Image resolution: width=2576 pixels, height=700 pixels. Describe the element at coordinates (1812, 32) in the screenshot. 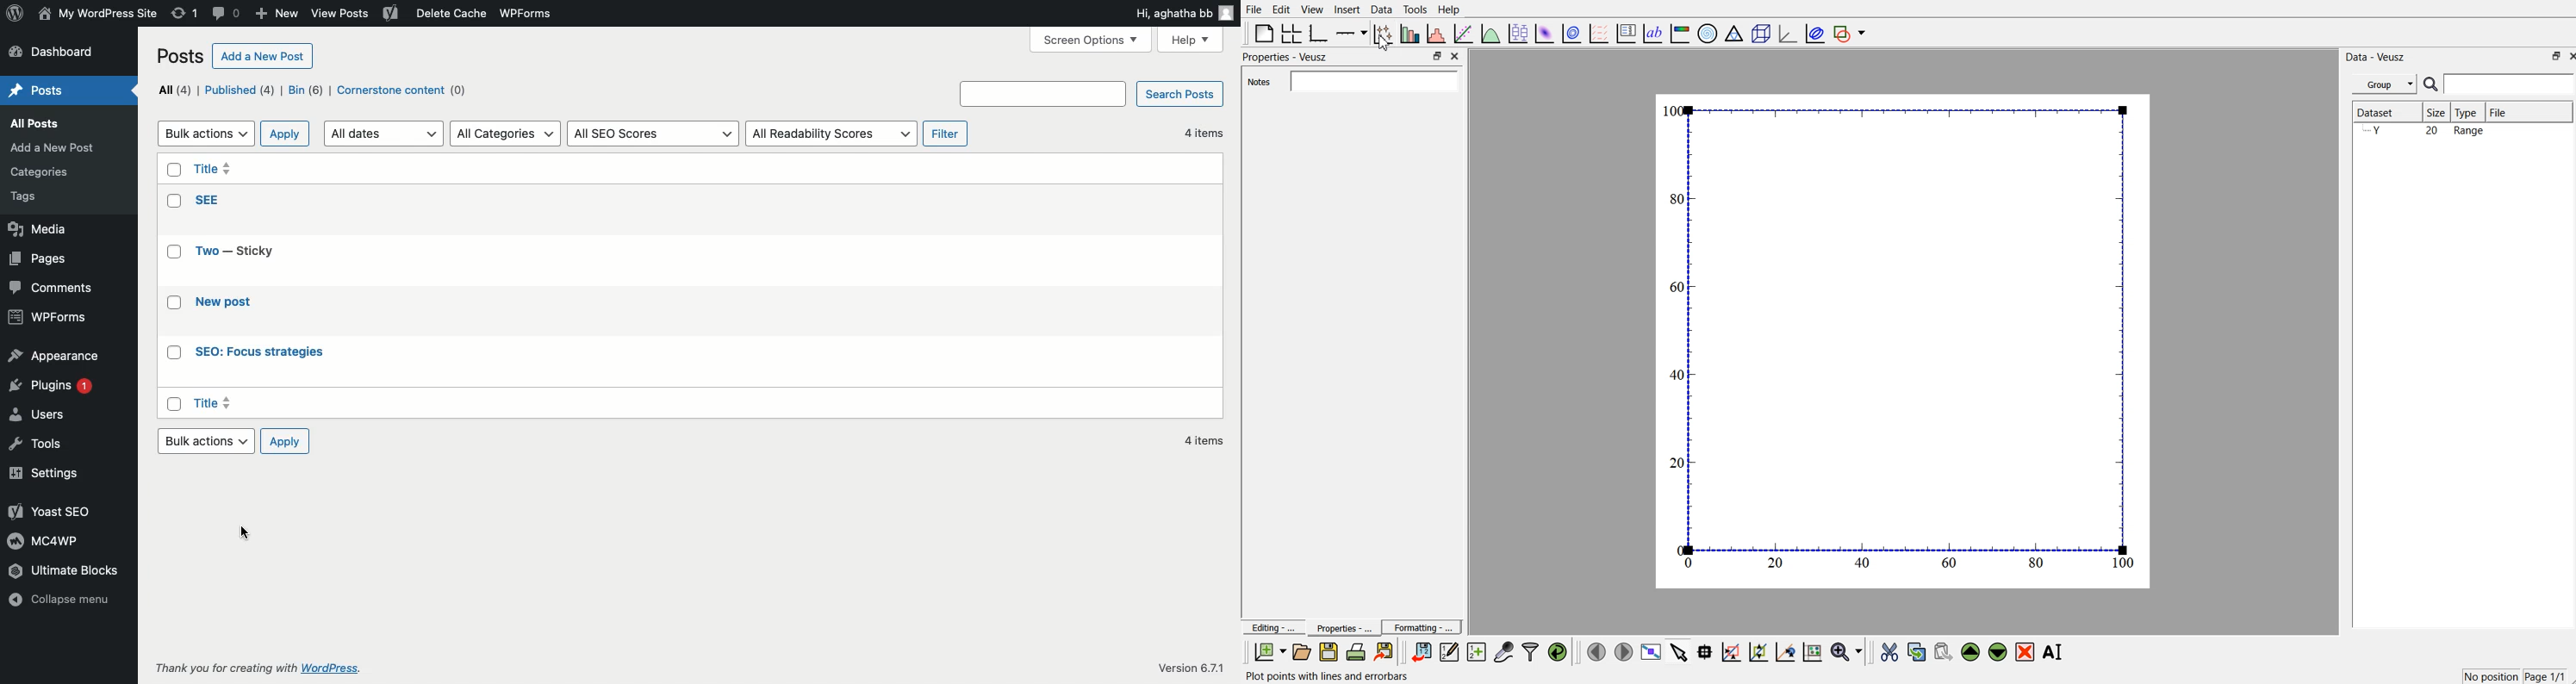

I see `plot covariance ellipses` at that location.